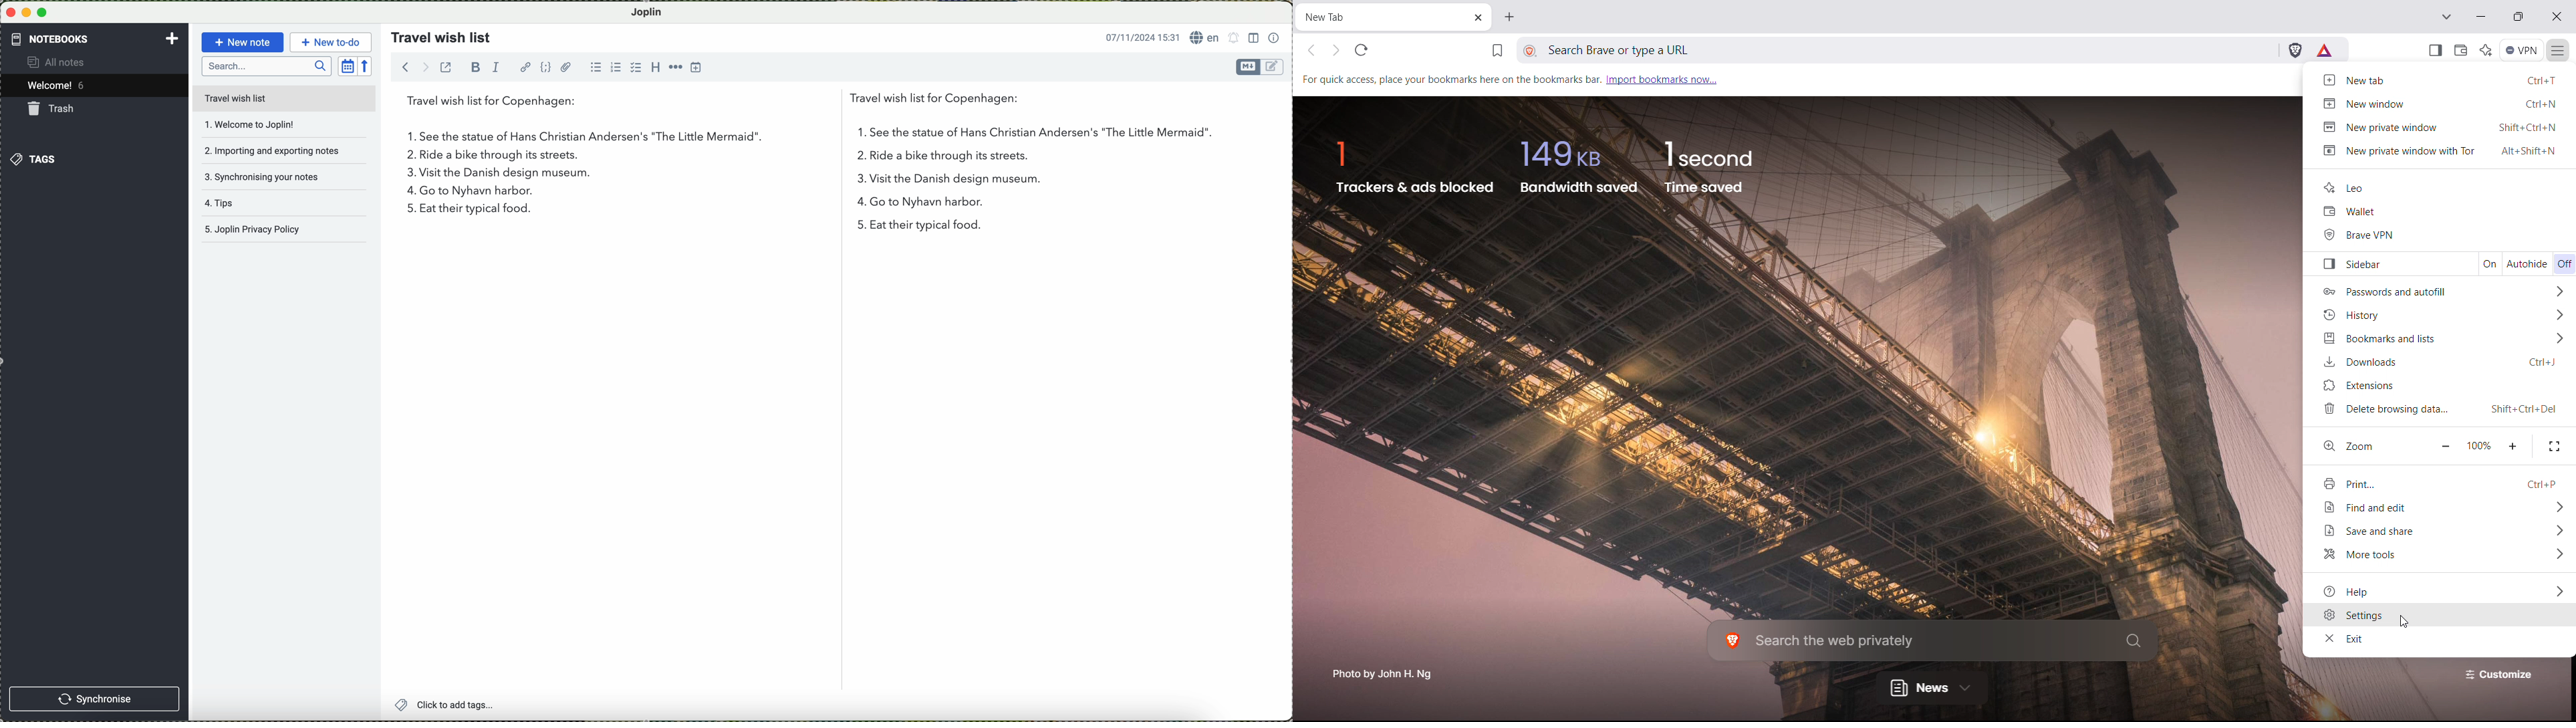  Describe the element at coordinates (347, 65) in the screenshot. I see `toggle sort order field` at that location.